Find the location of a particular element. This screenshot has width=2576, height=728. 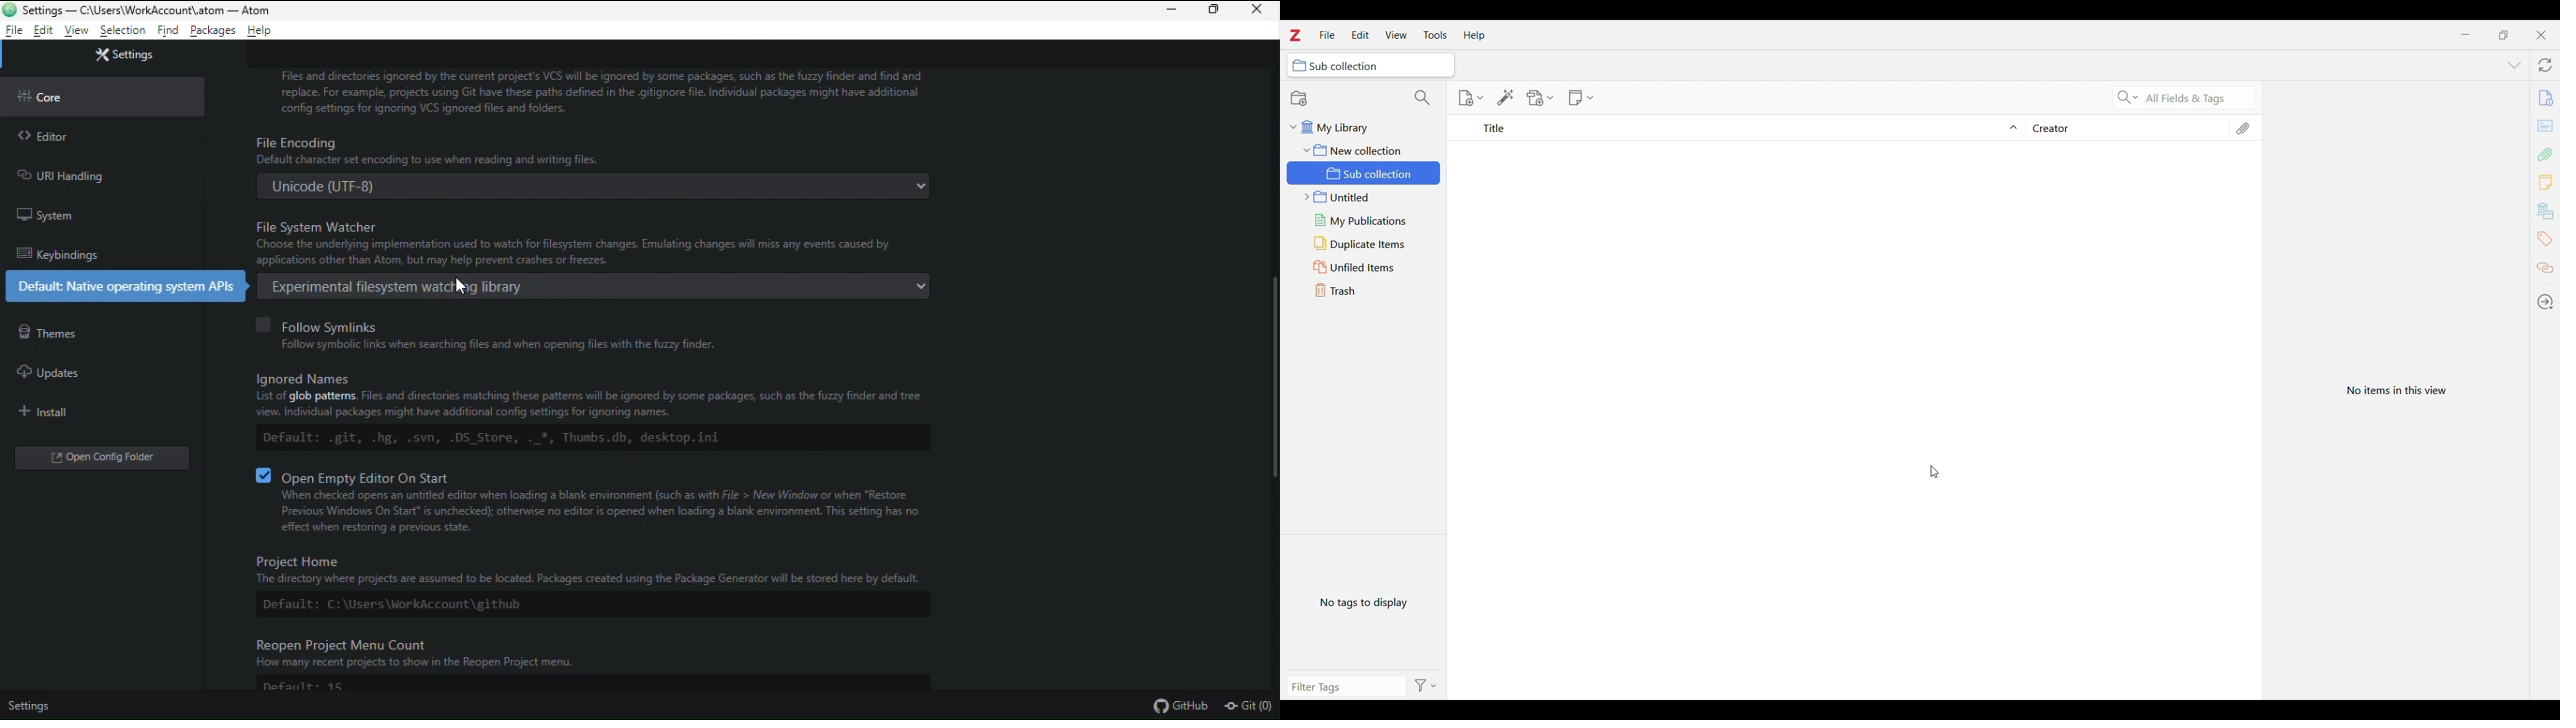

Add attachment  is located at coordinates (2546, 154).